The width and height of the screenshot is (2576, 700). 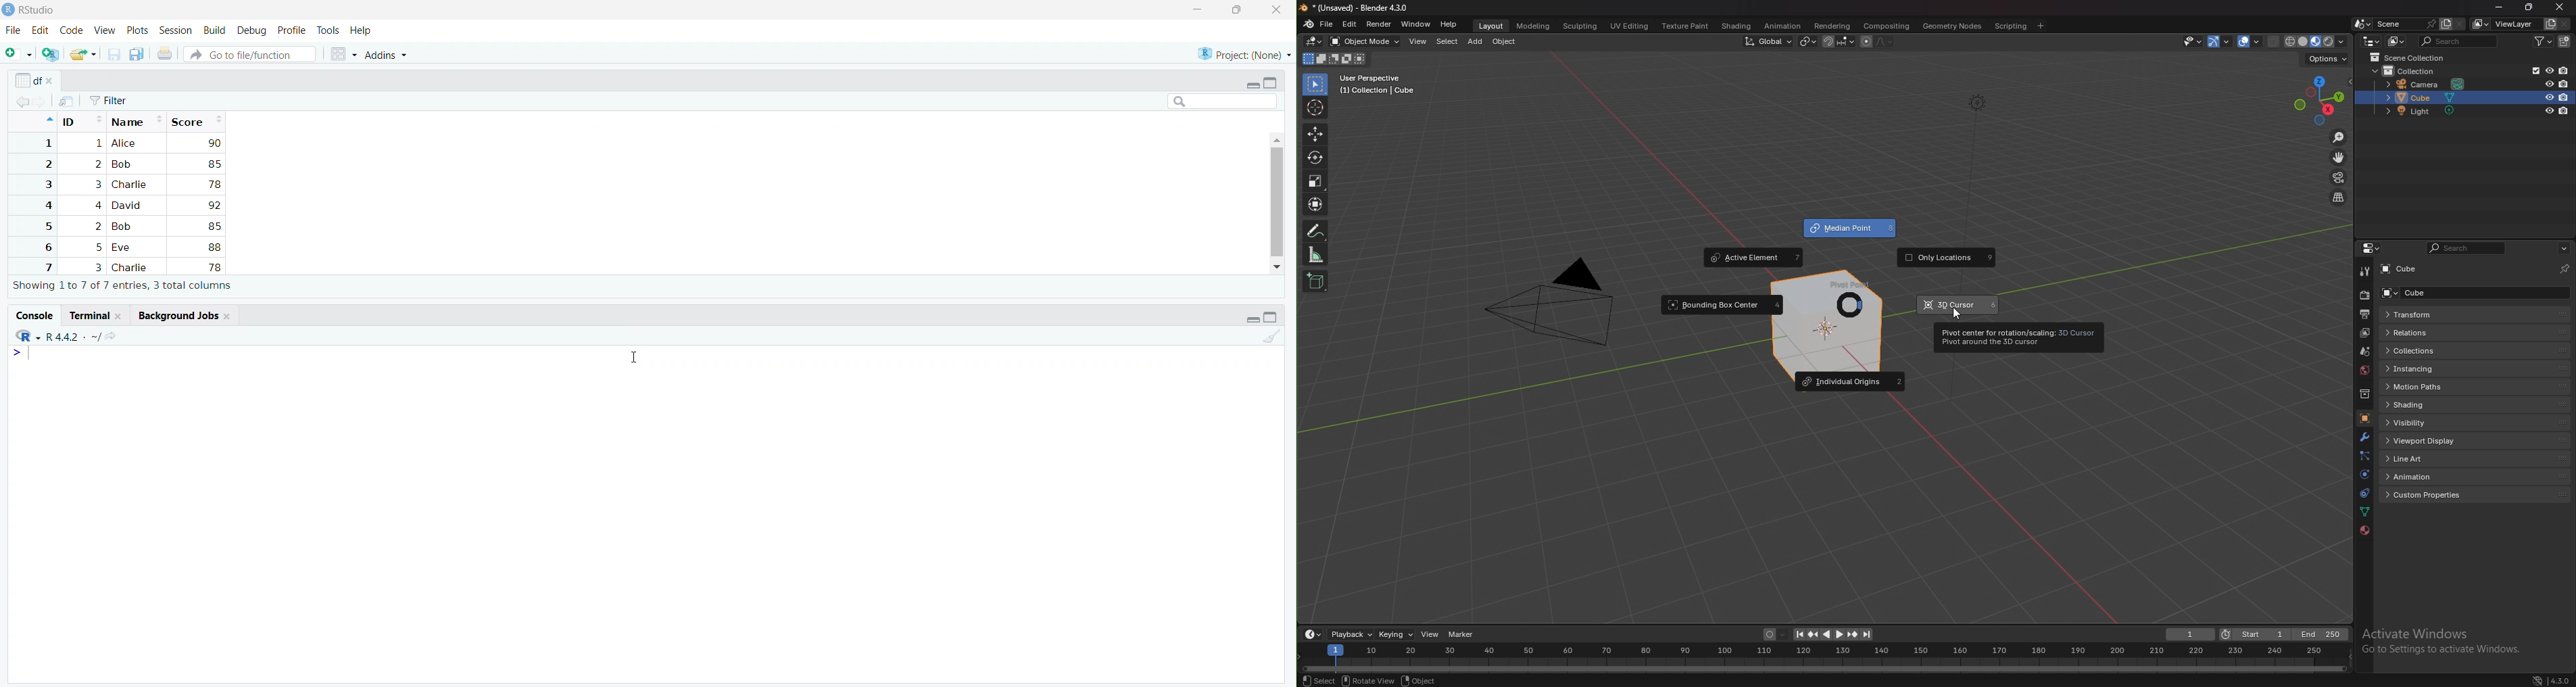 I want to click on material, so click(x=2363, y=531).